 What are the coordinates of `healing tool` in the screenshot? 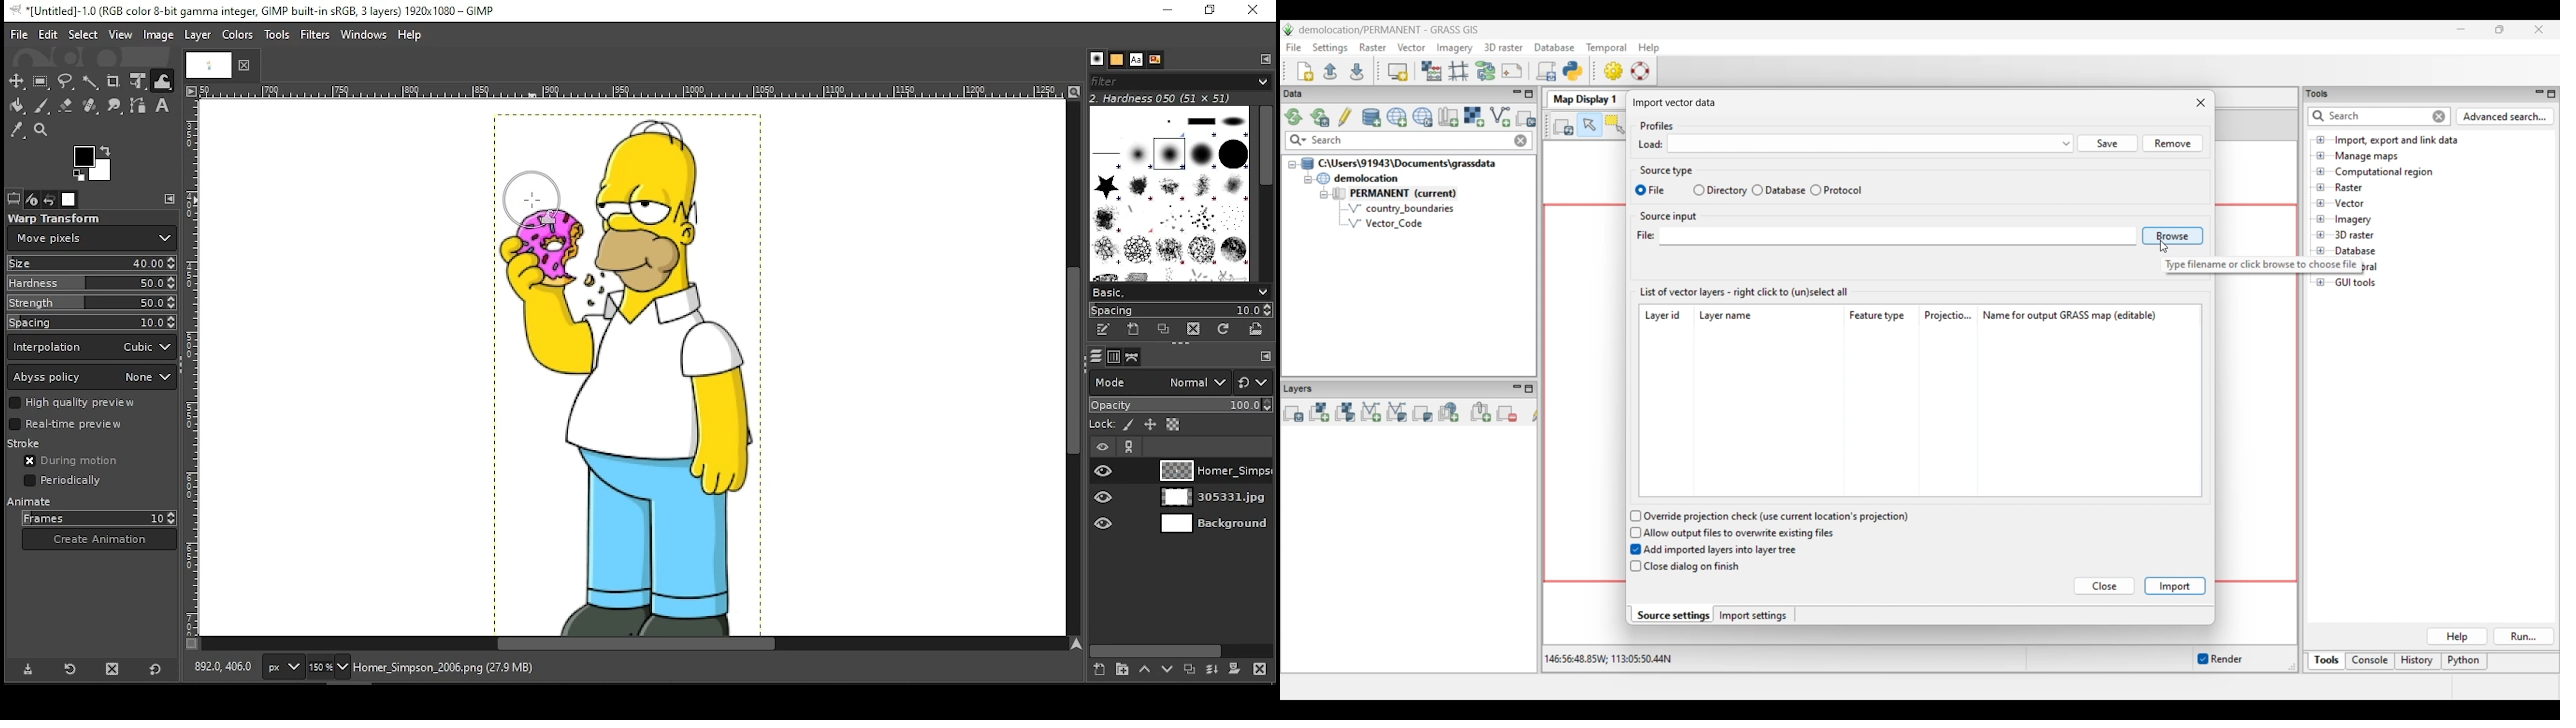 It's located at (92, 106).